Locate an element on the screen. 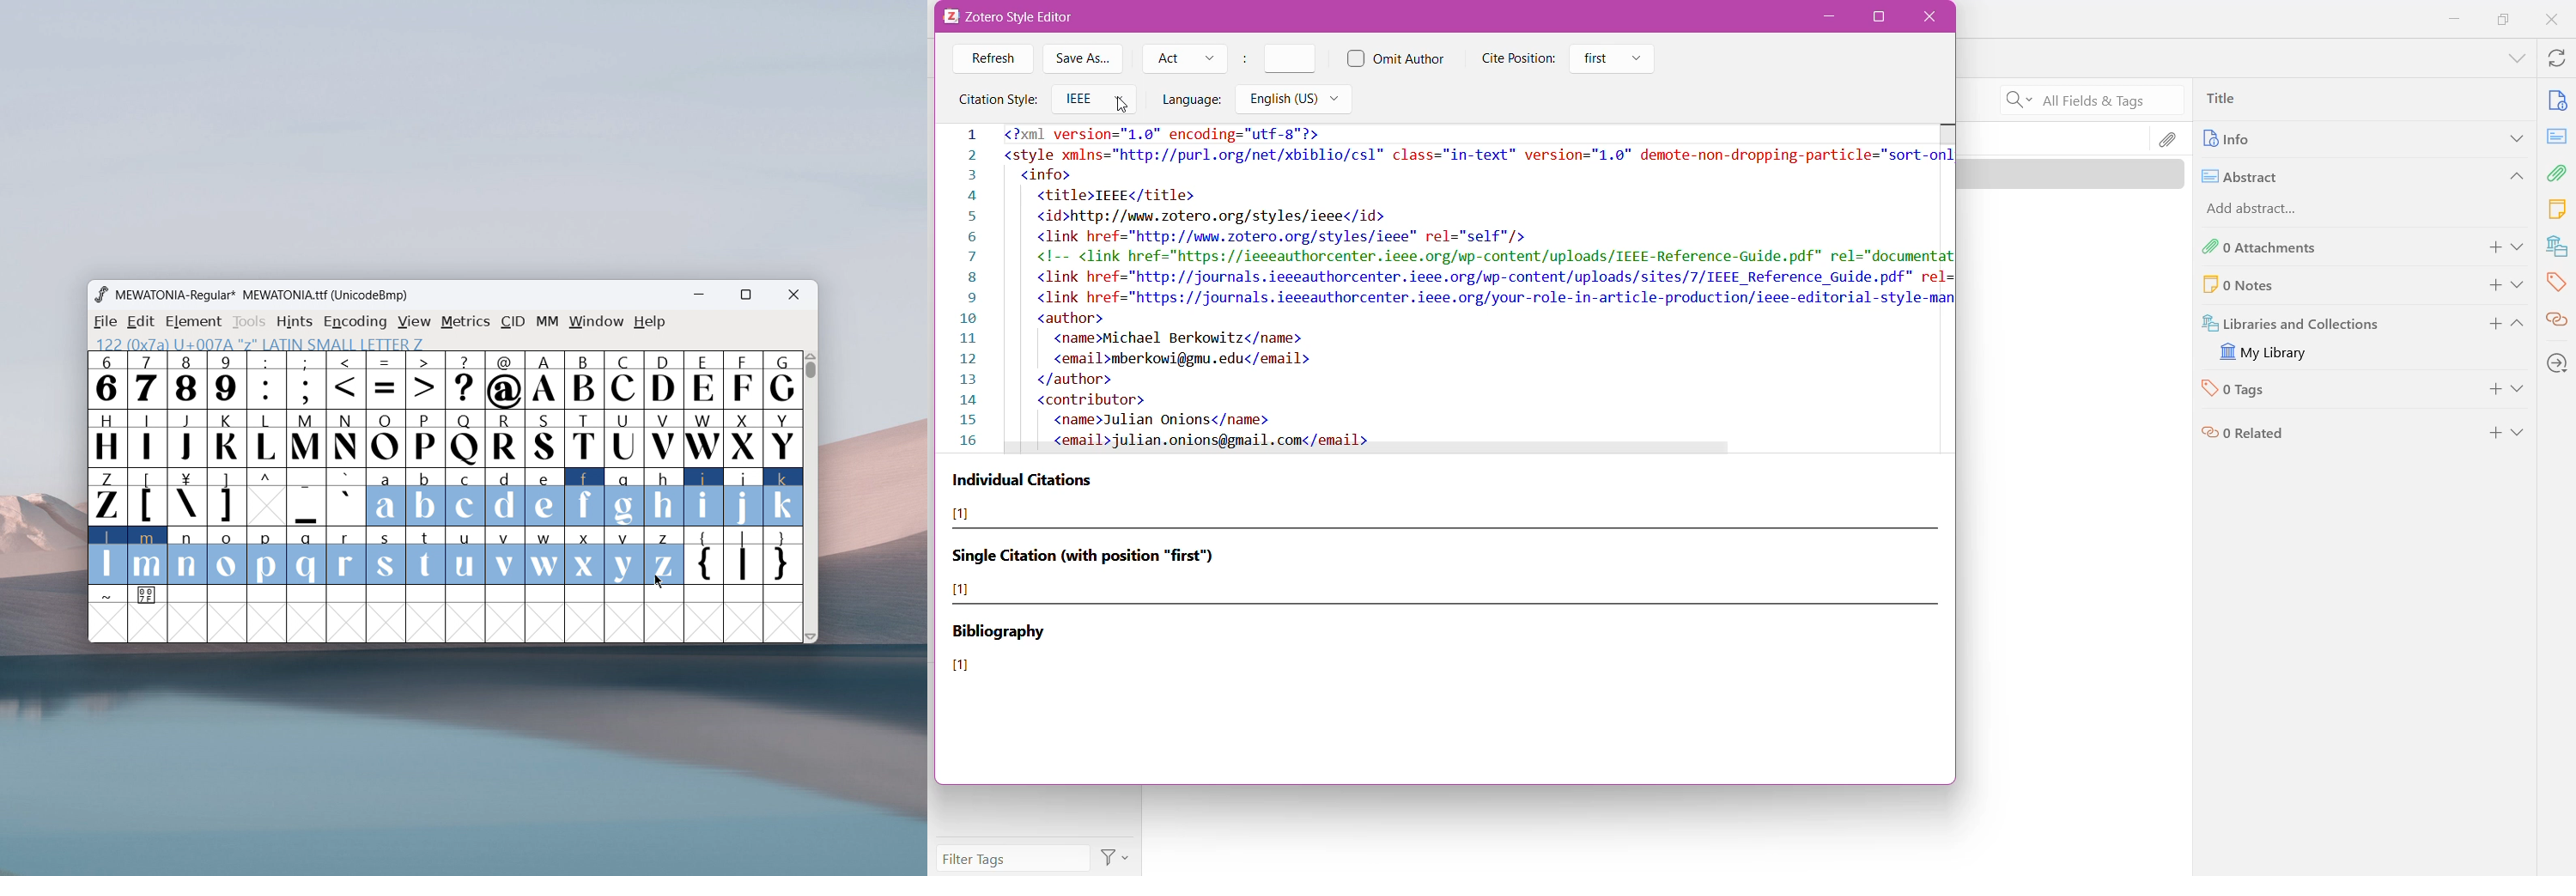 This screenshot has height=896, width=2576. Act is located at coordinates (1184, 58).